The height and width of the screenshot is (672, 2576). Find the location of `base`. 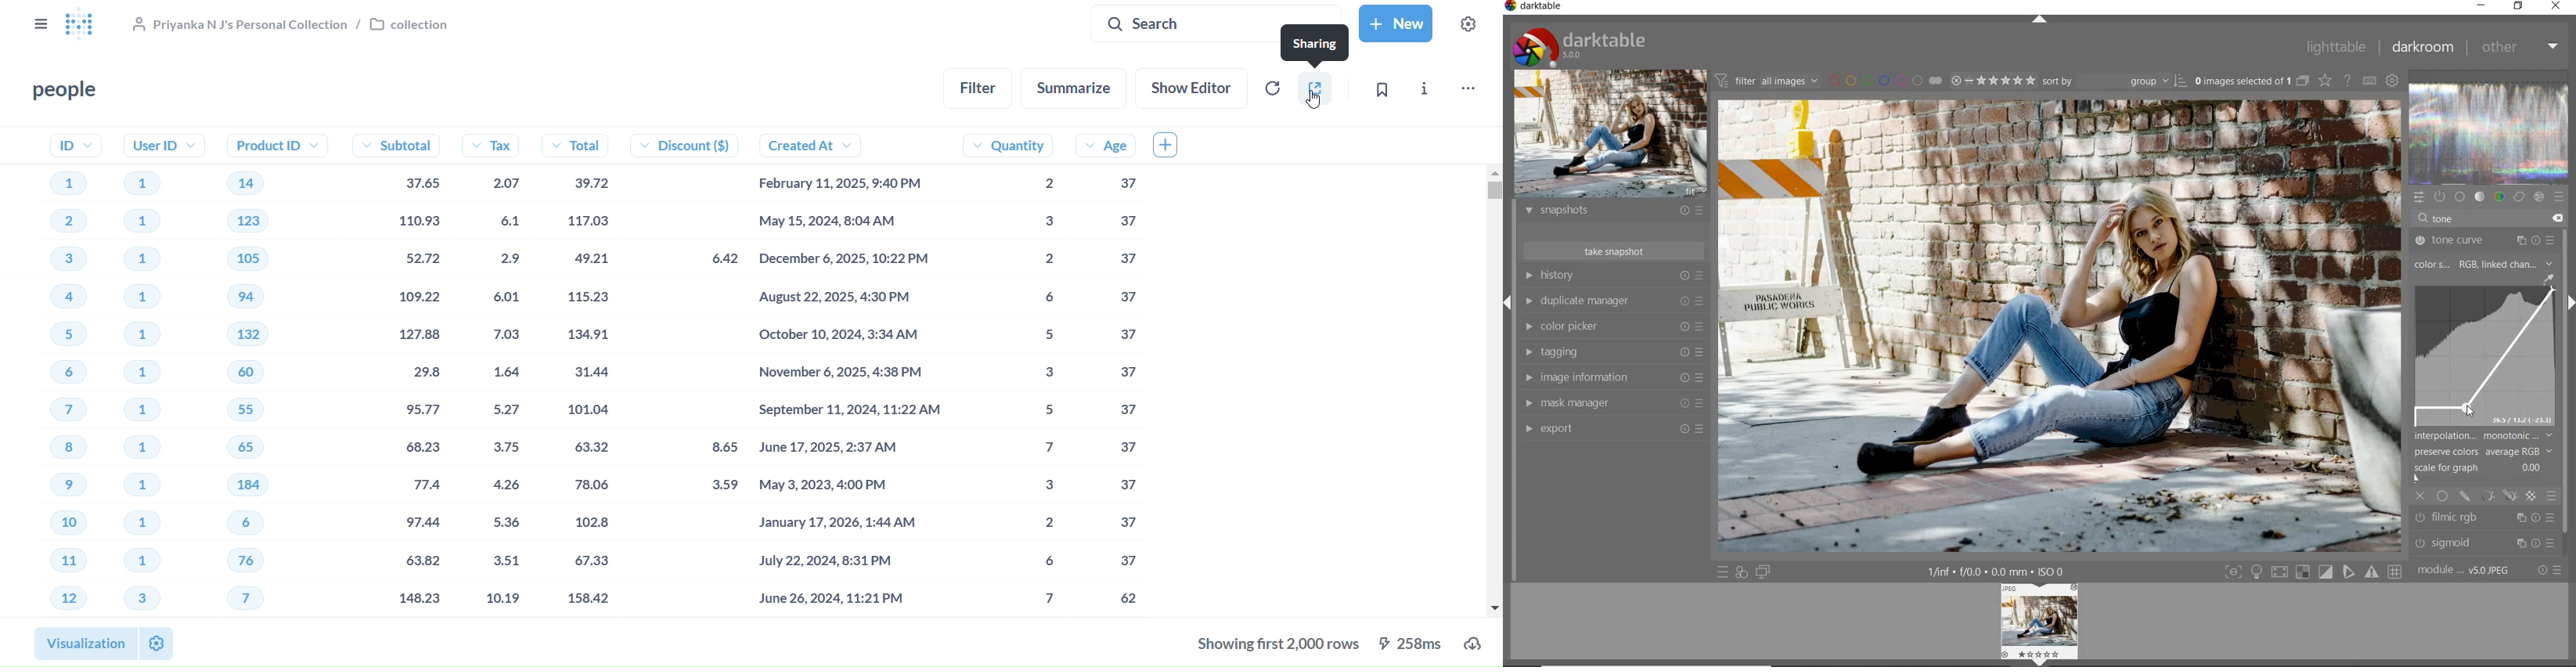

base is located at coordinates (2461, 197).